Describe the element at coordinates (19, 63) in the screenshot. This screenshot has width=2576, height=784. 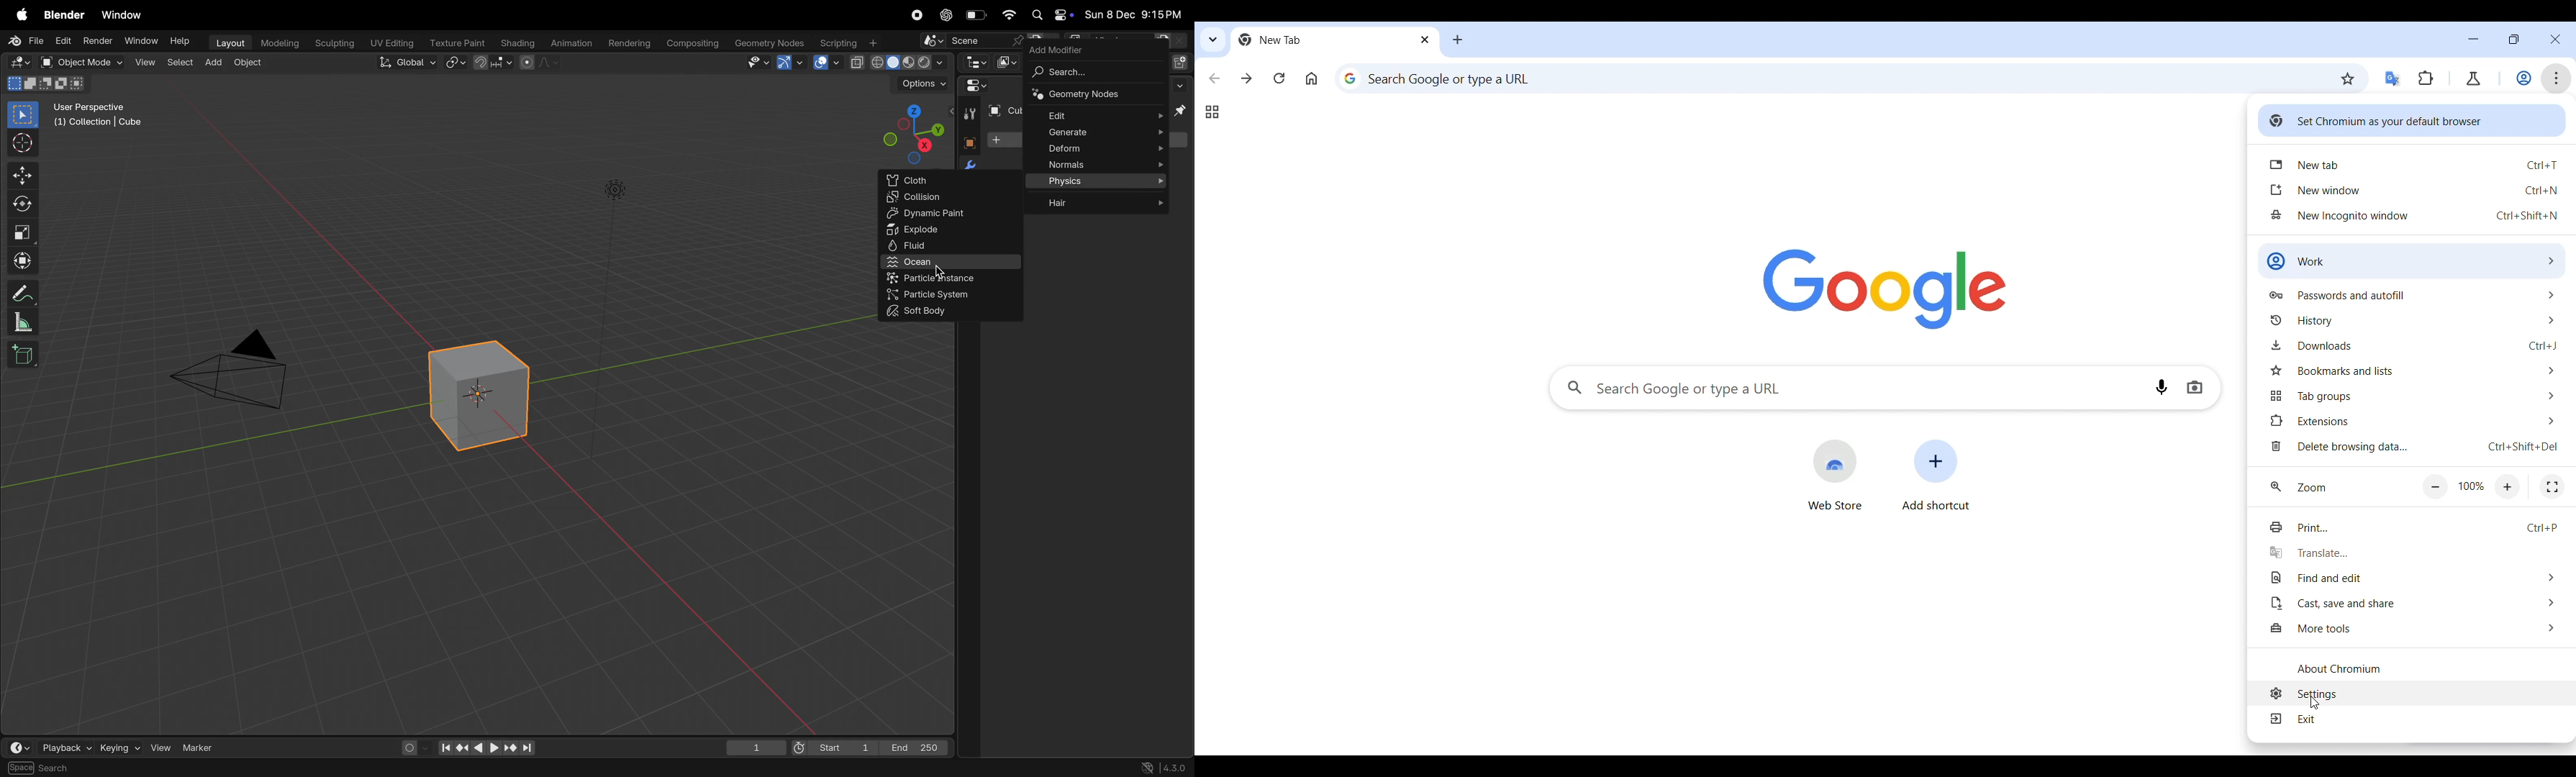
I see `editor type` at that location.